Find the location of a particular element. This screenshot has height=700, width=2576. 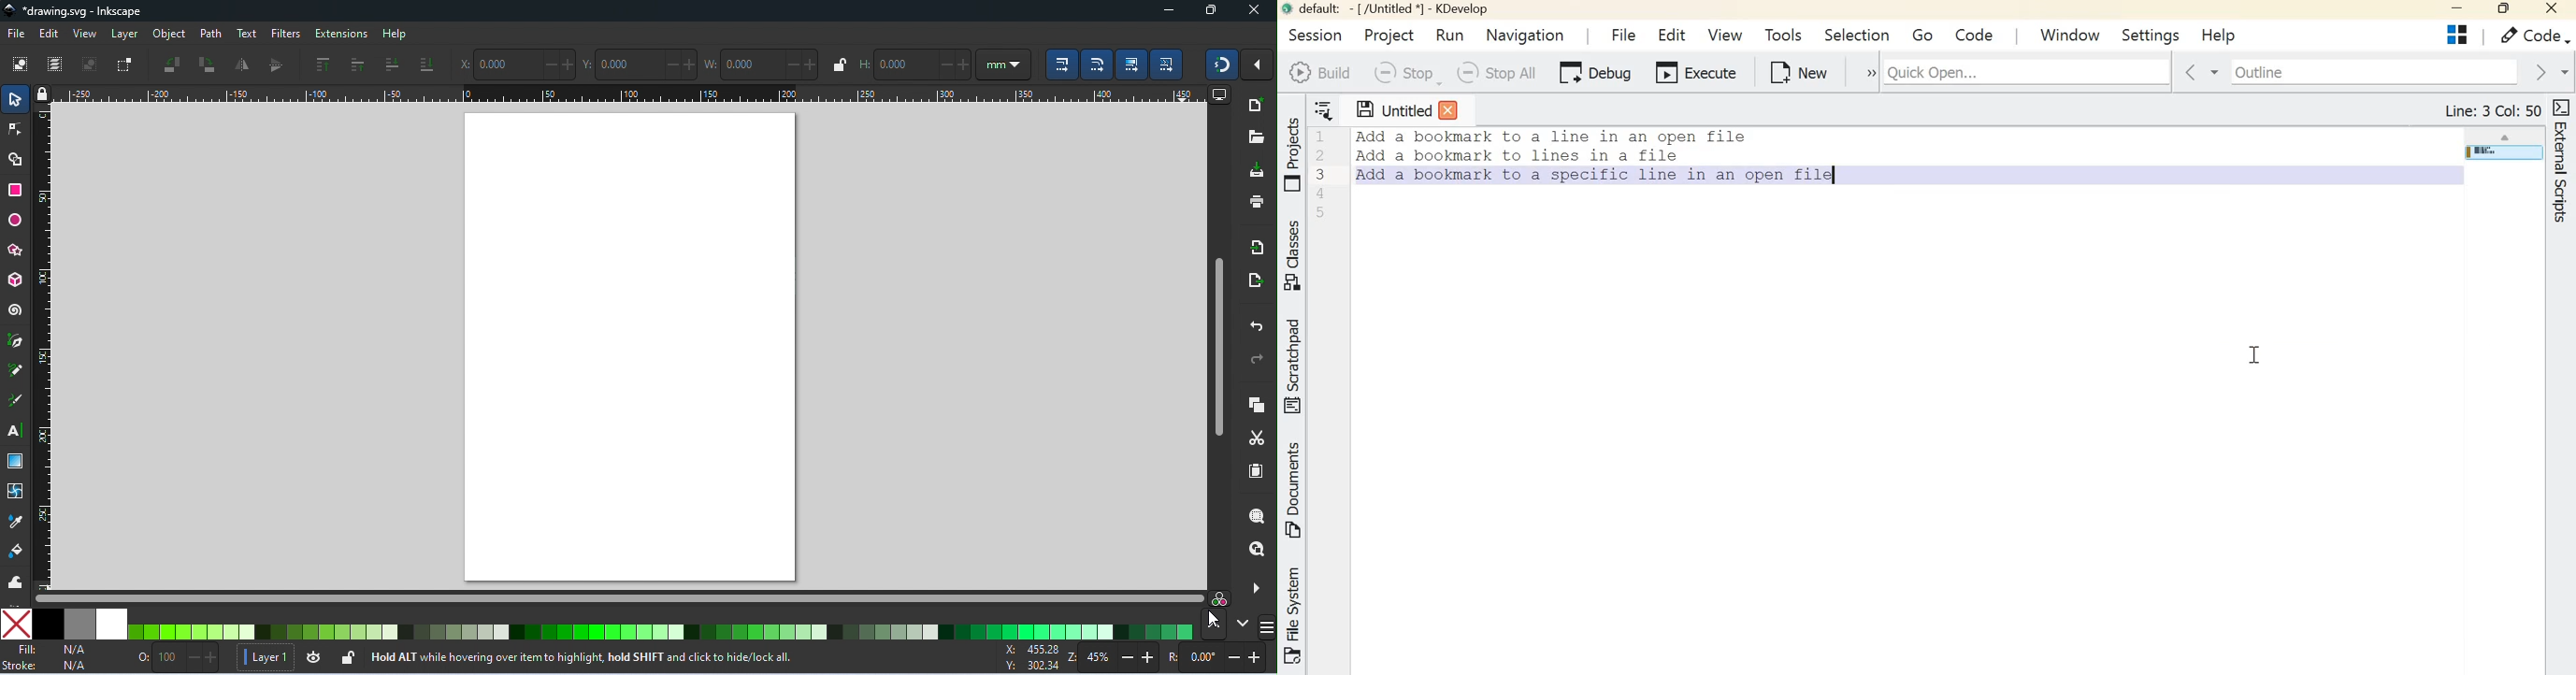

lower to botton is located at coordinates (426, 66).